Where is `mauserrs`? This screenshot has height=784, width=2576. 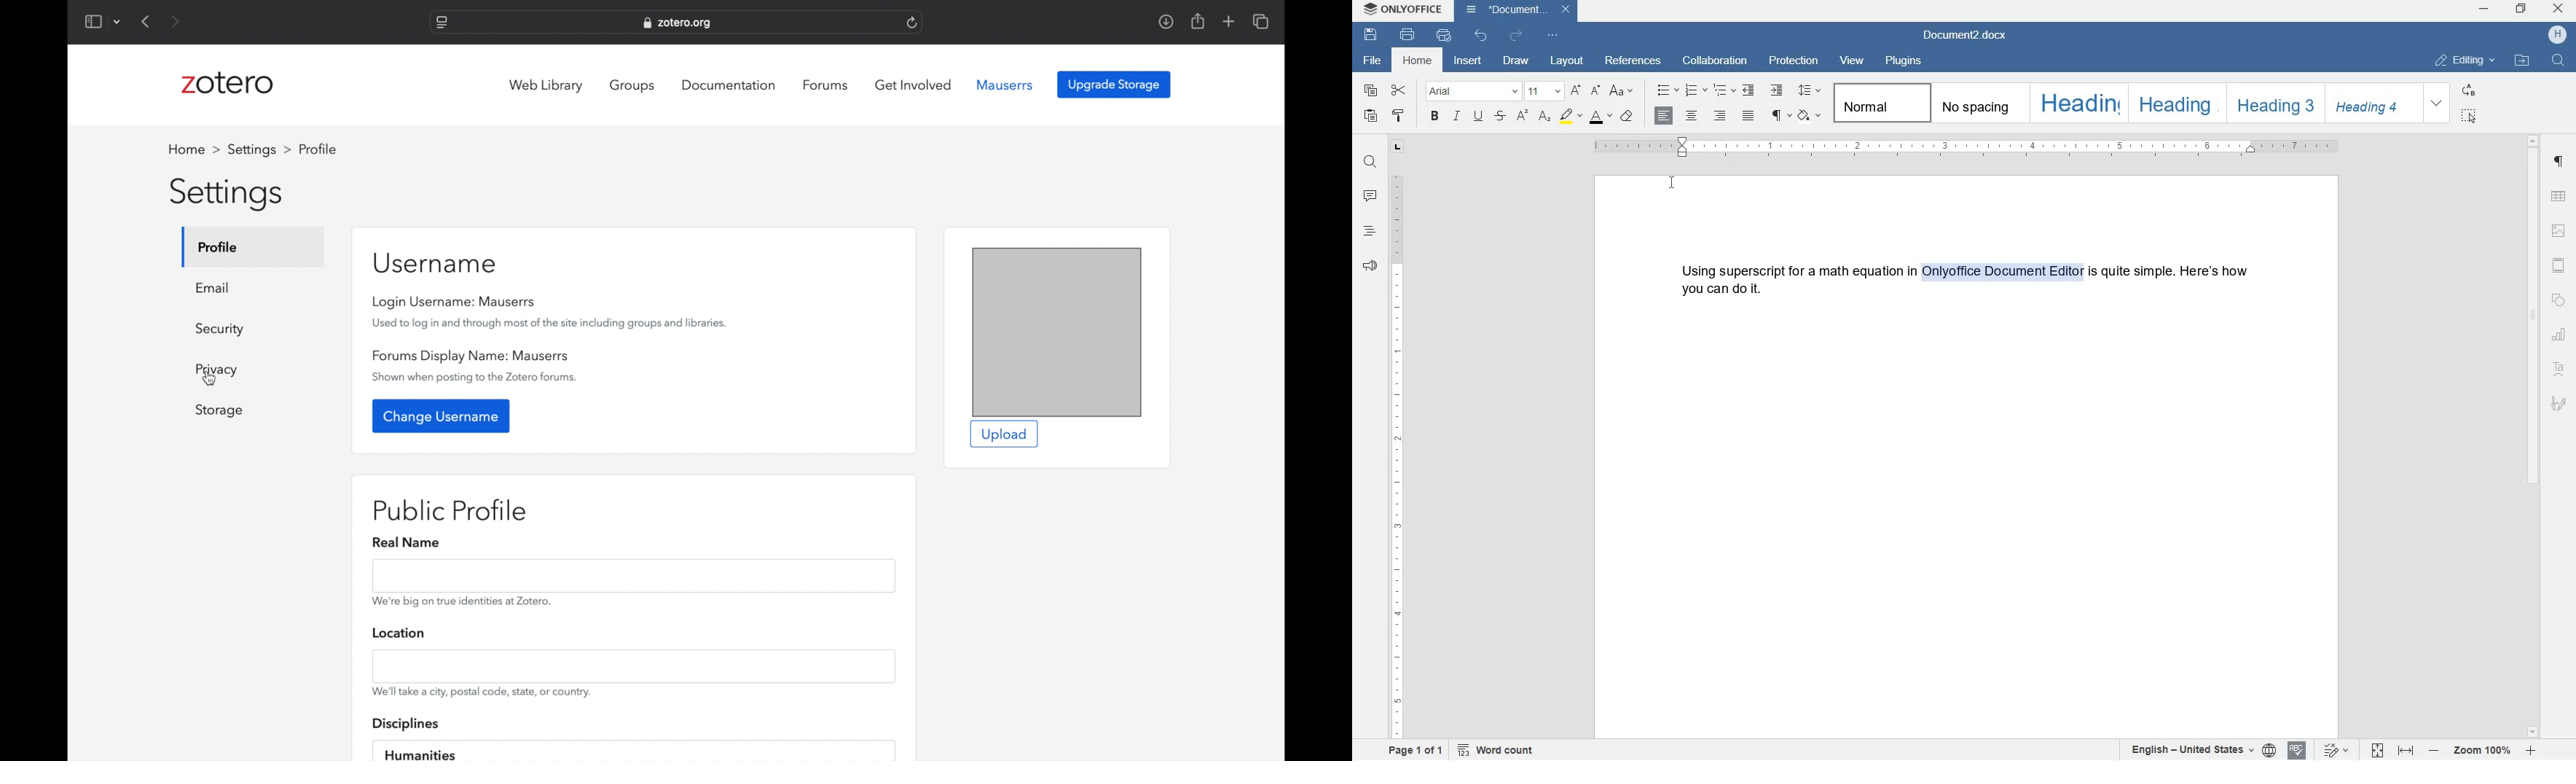 mauserrs is located at coordinates (1005, 85).